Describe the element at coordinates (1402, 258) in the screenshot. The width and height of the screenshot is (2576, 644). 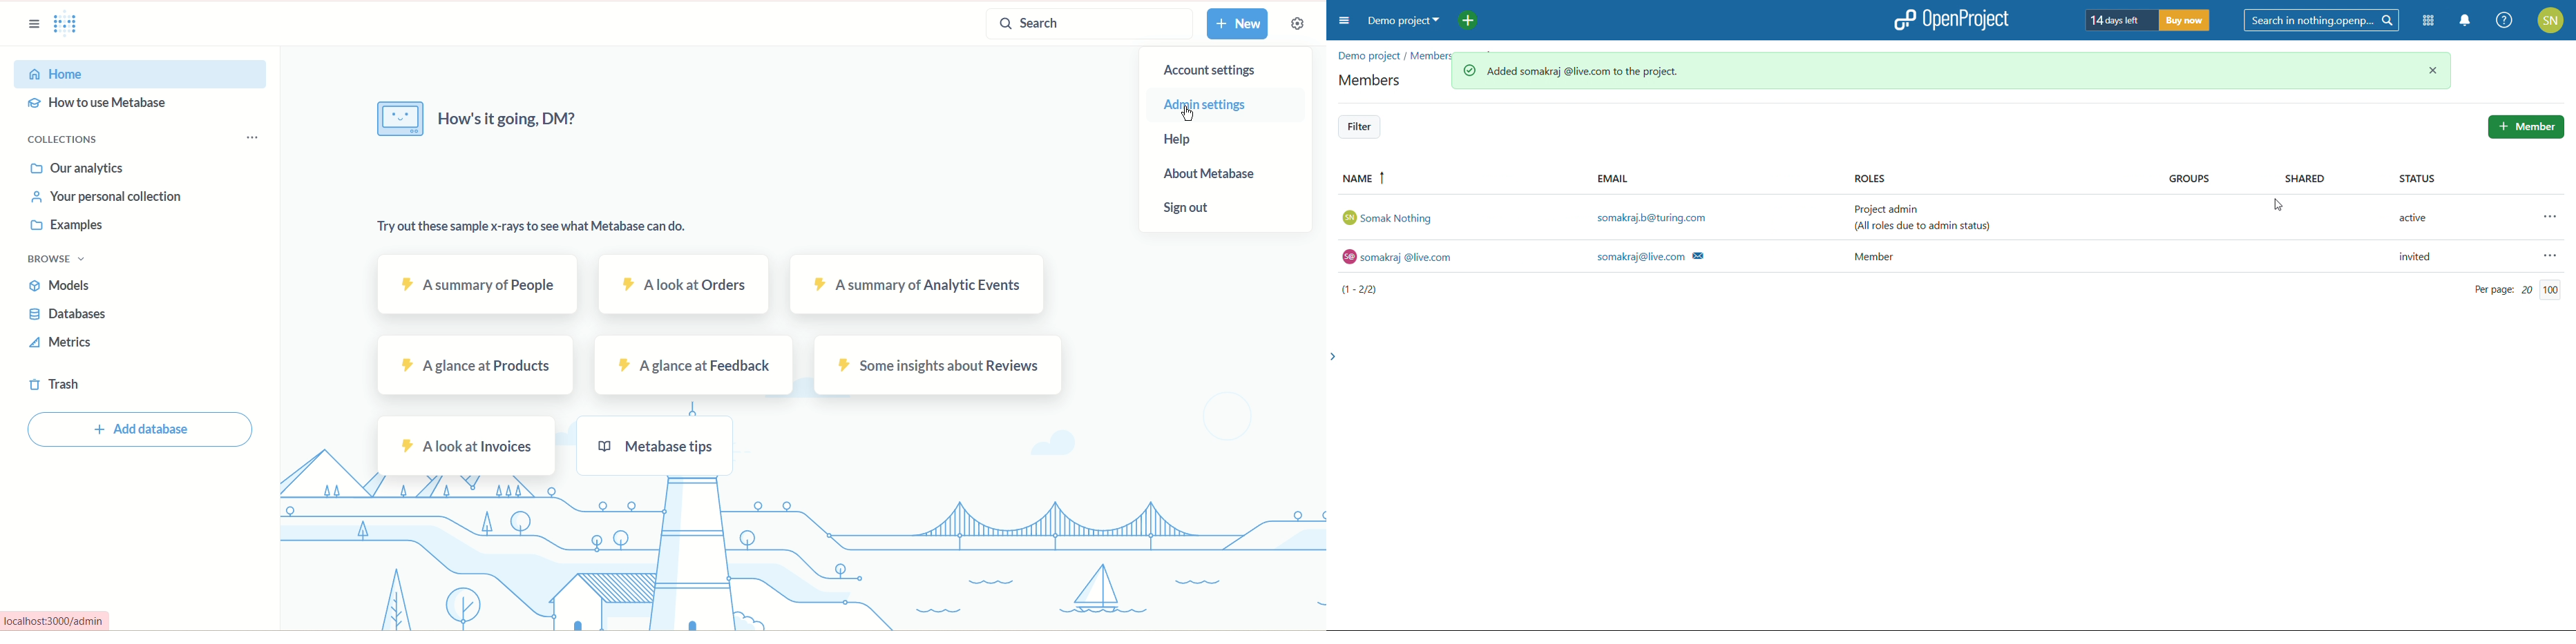
I see `© somakraj @live.com` at that location.